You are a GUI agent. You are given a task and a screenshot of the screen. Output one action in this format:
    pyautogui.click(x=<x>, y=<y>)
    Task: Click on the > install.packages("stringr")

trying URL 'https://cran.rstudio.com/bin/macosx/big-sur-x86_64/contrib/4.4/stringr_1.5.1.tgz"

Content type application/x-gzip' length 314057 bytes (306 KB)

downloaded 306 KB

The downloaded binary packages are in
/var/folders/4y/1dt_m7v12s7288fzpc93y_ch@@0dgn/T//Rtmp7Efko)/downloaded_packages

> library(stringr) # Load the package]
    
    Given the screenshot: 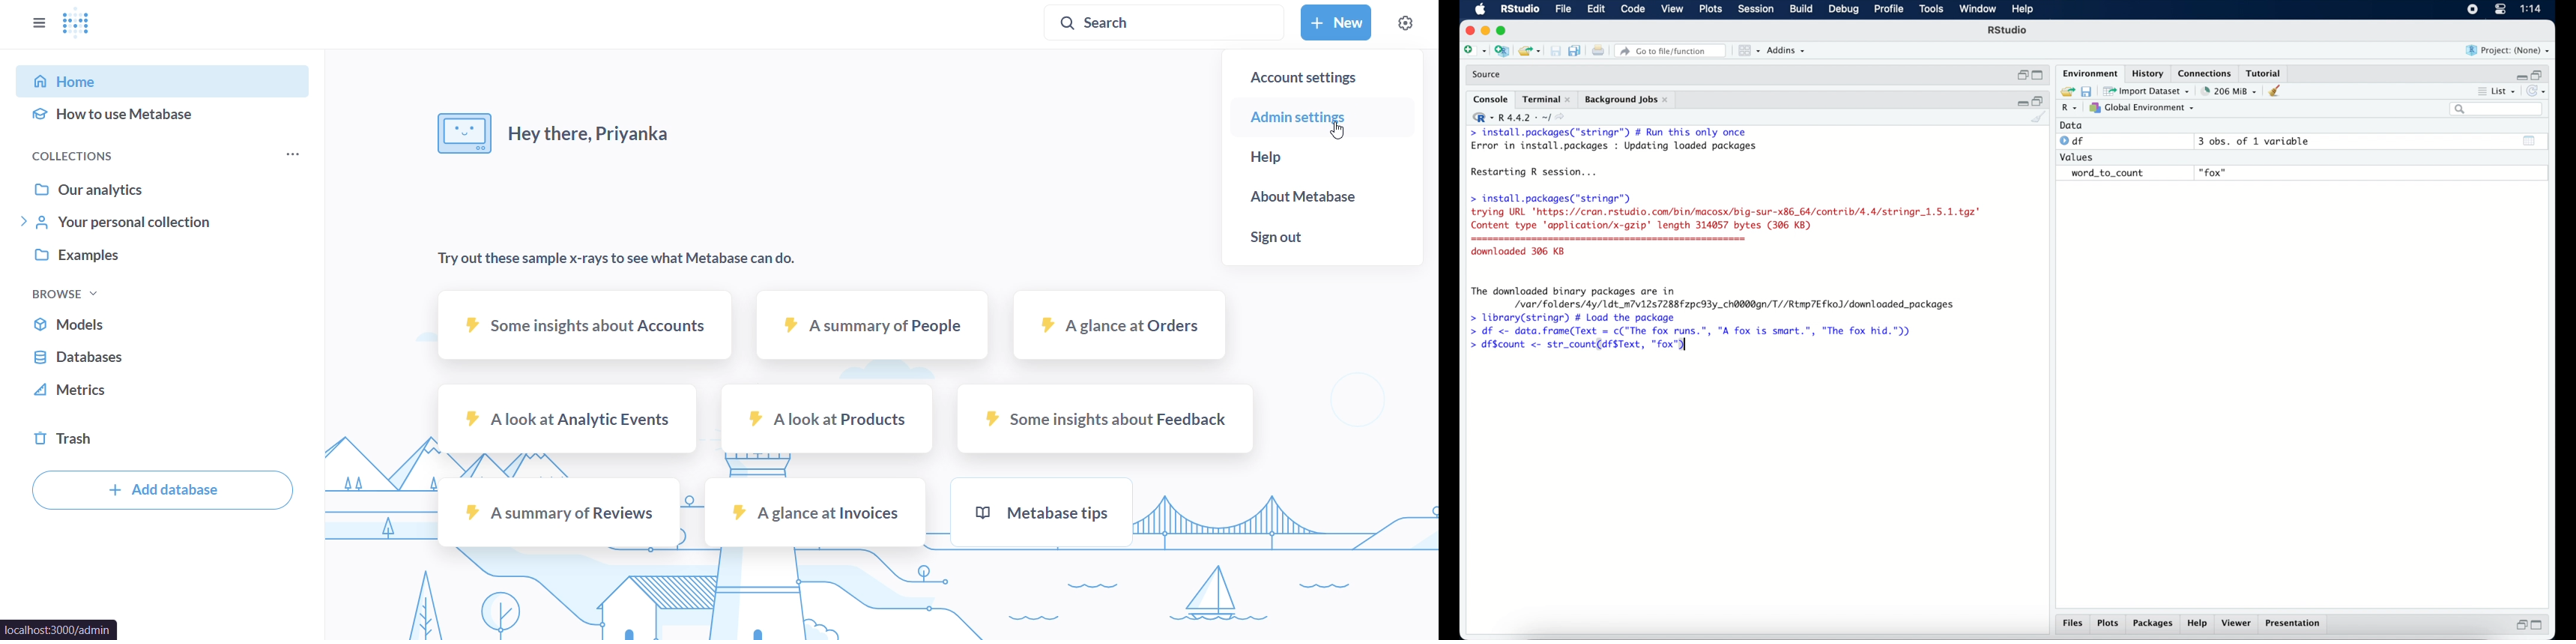 What is the action you would take?
    pyautogui.click(x=1725, y=258)
    